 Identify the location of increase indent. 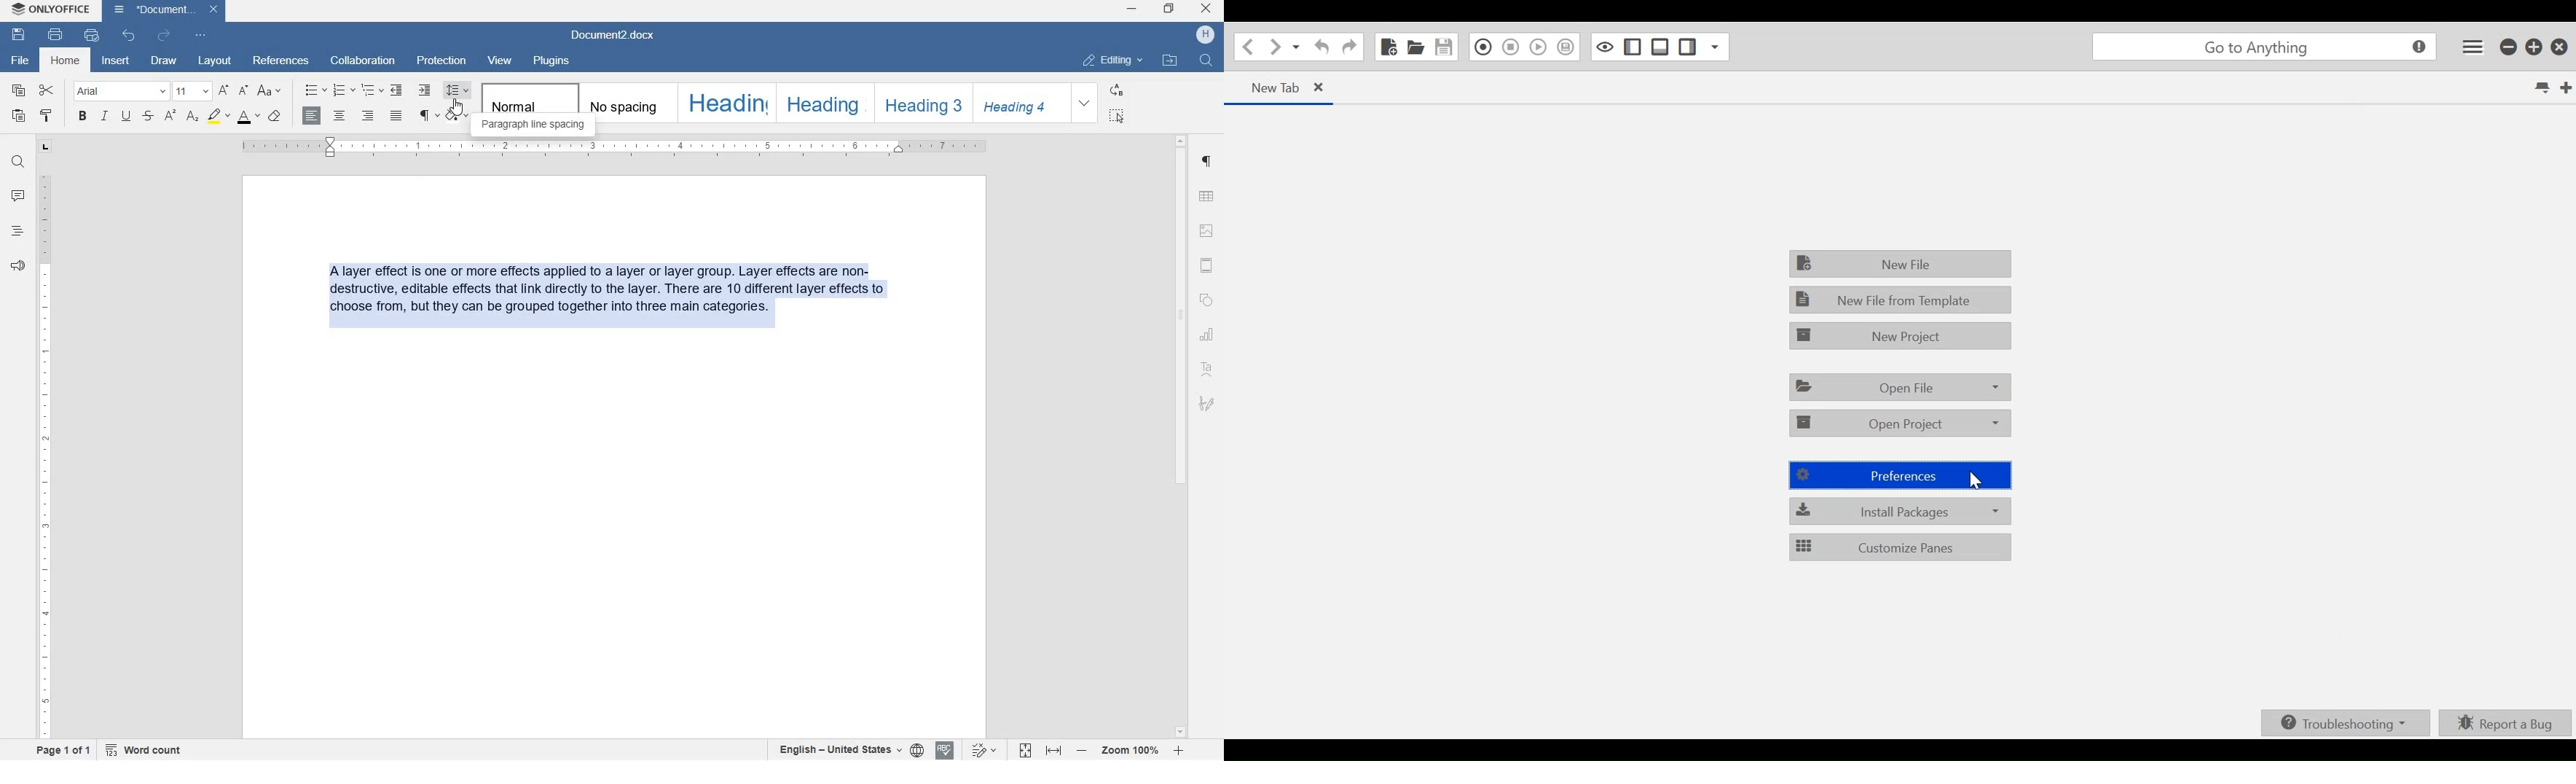
(425, 91).